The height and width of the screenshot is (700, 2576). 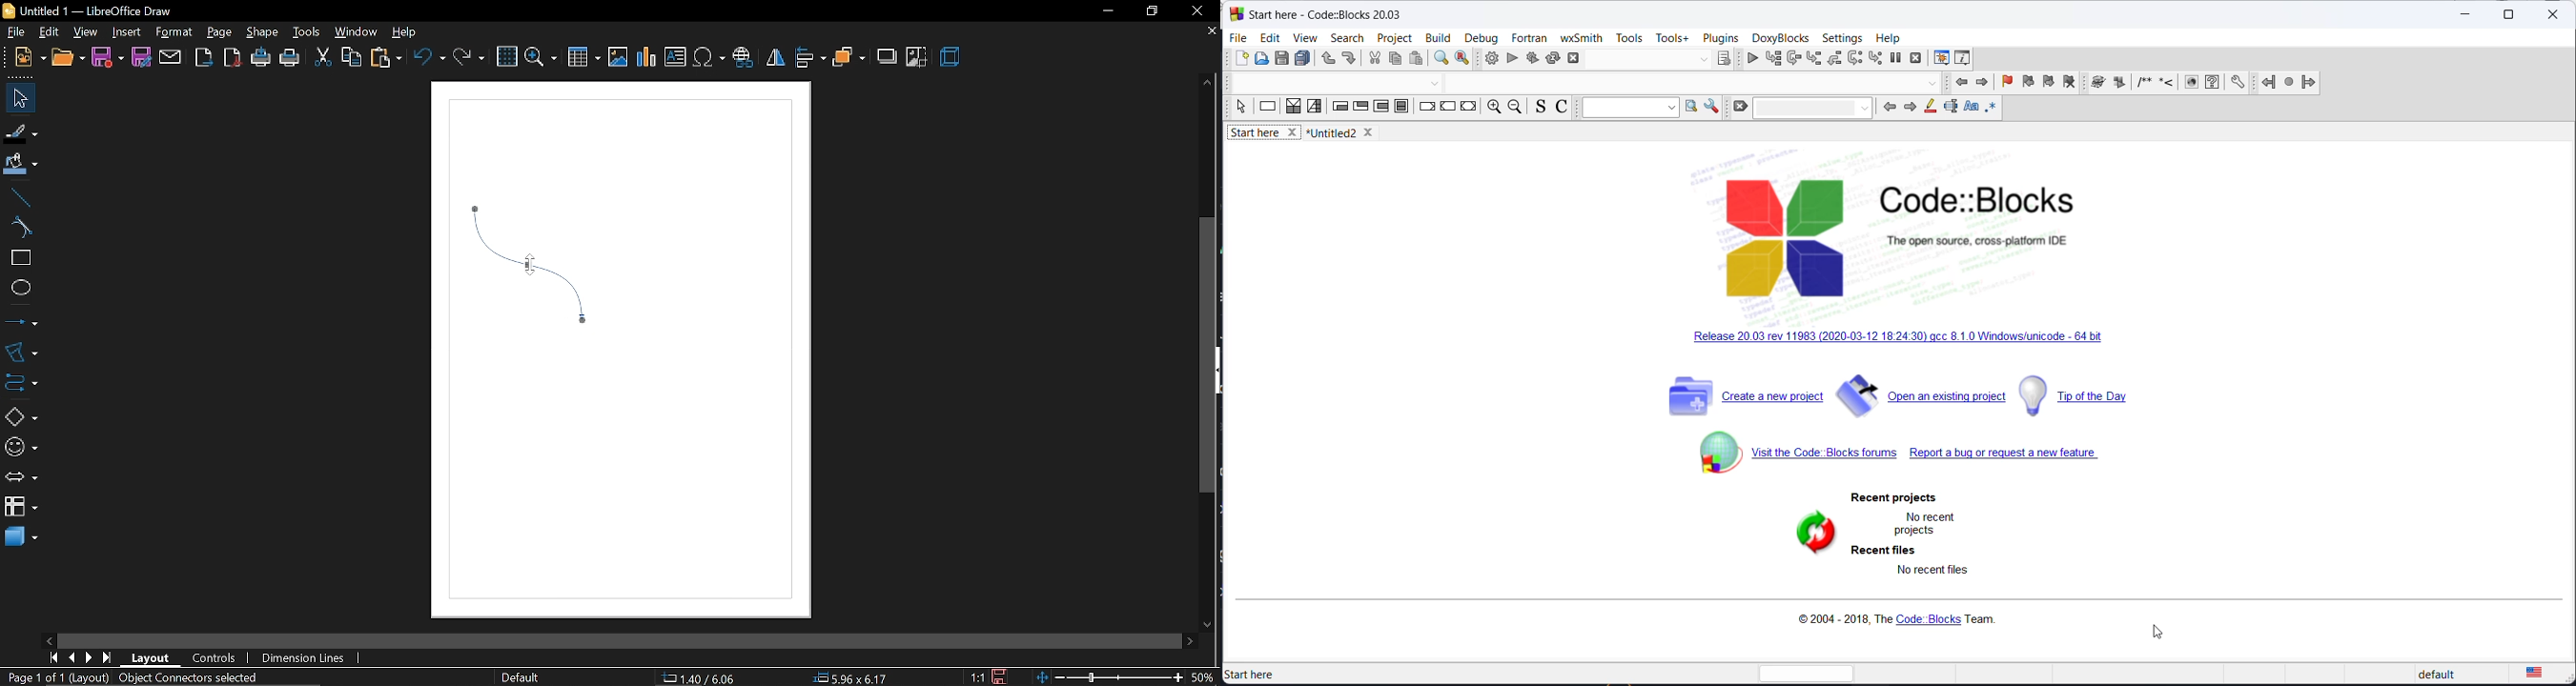 I want to click on recent projects, so click(x=1897, y=498).